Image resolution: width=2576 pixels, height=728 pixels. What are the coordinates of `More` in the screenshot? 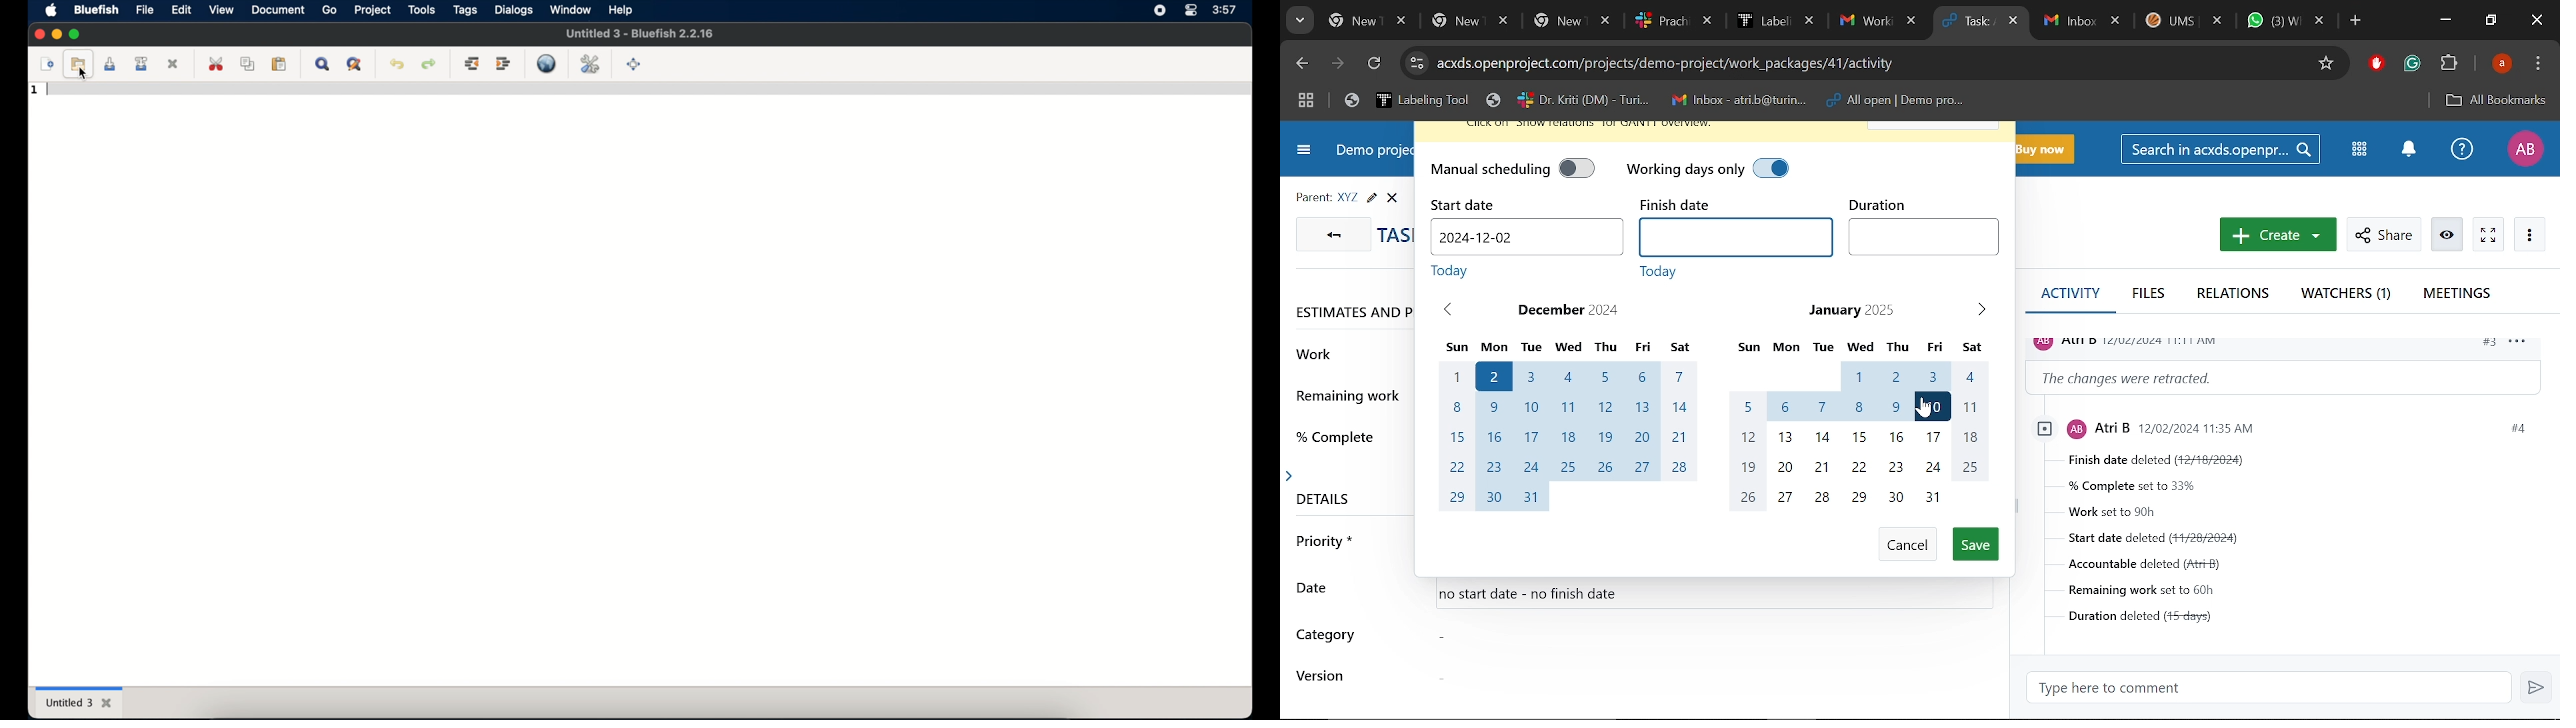 It's located at (2528, 233).